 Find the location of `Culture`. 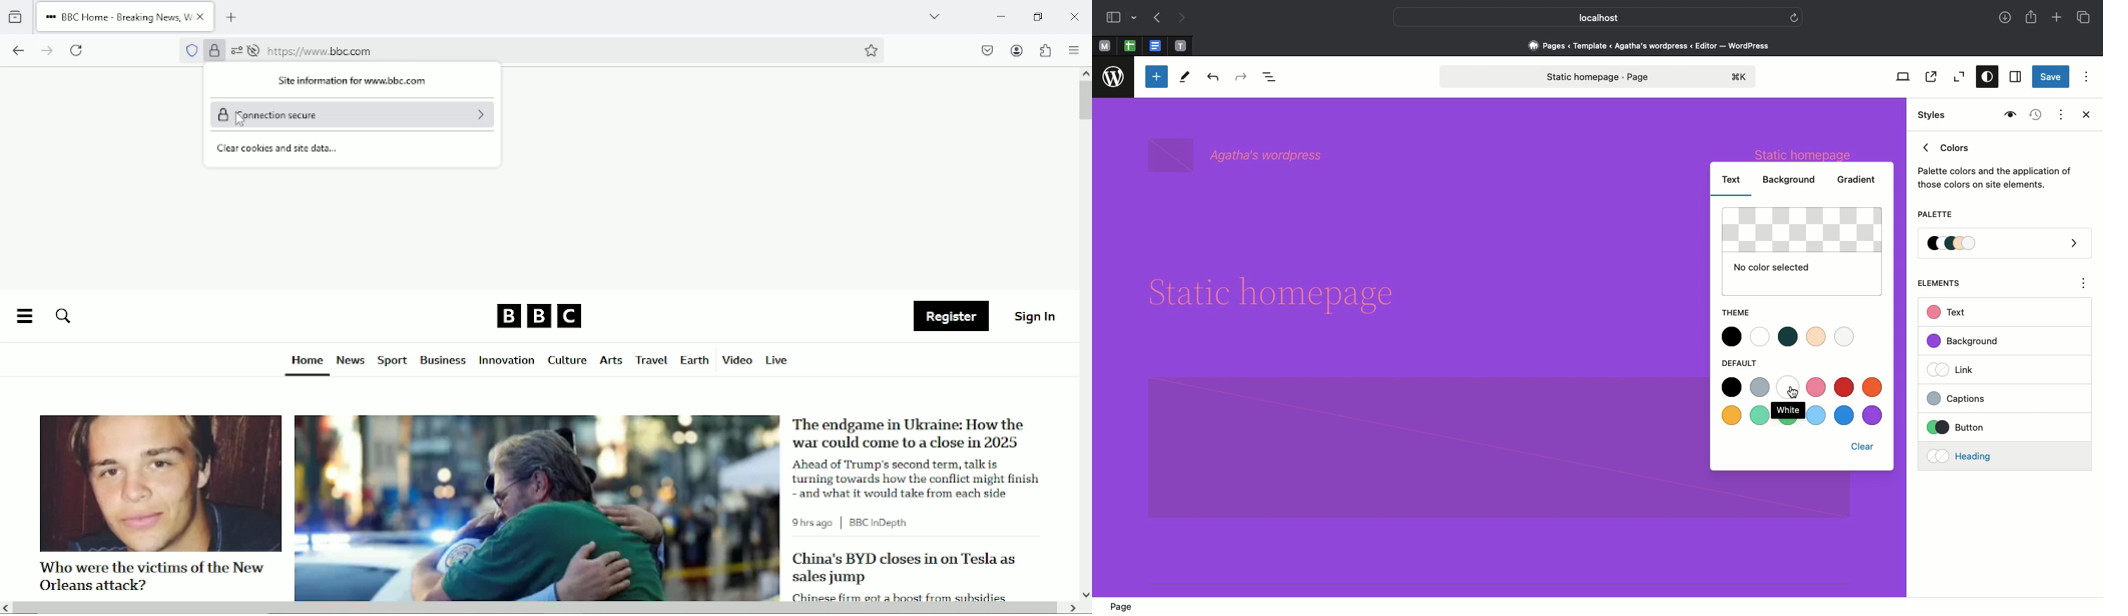

Culture is located at coordinates (567, 361).